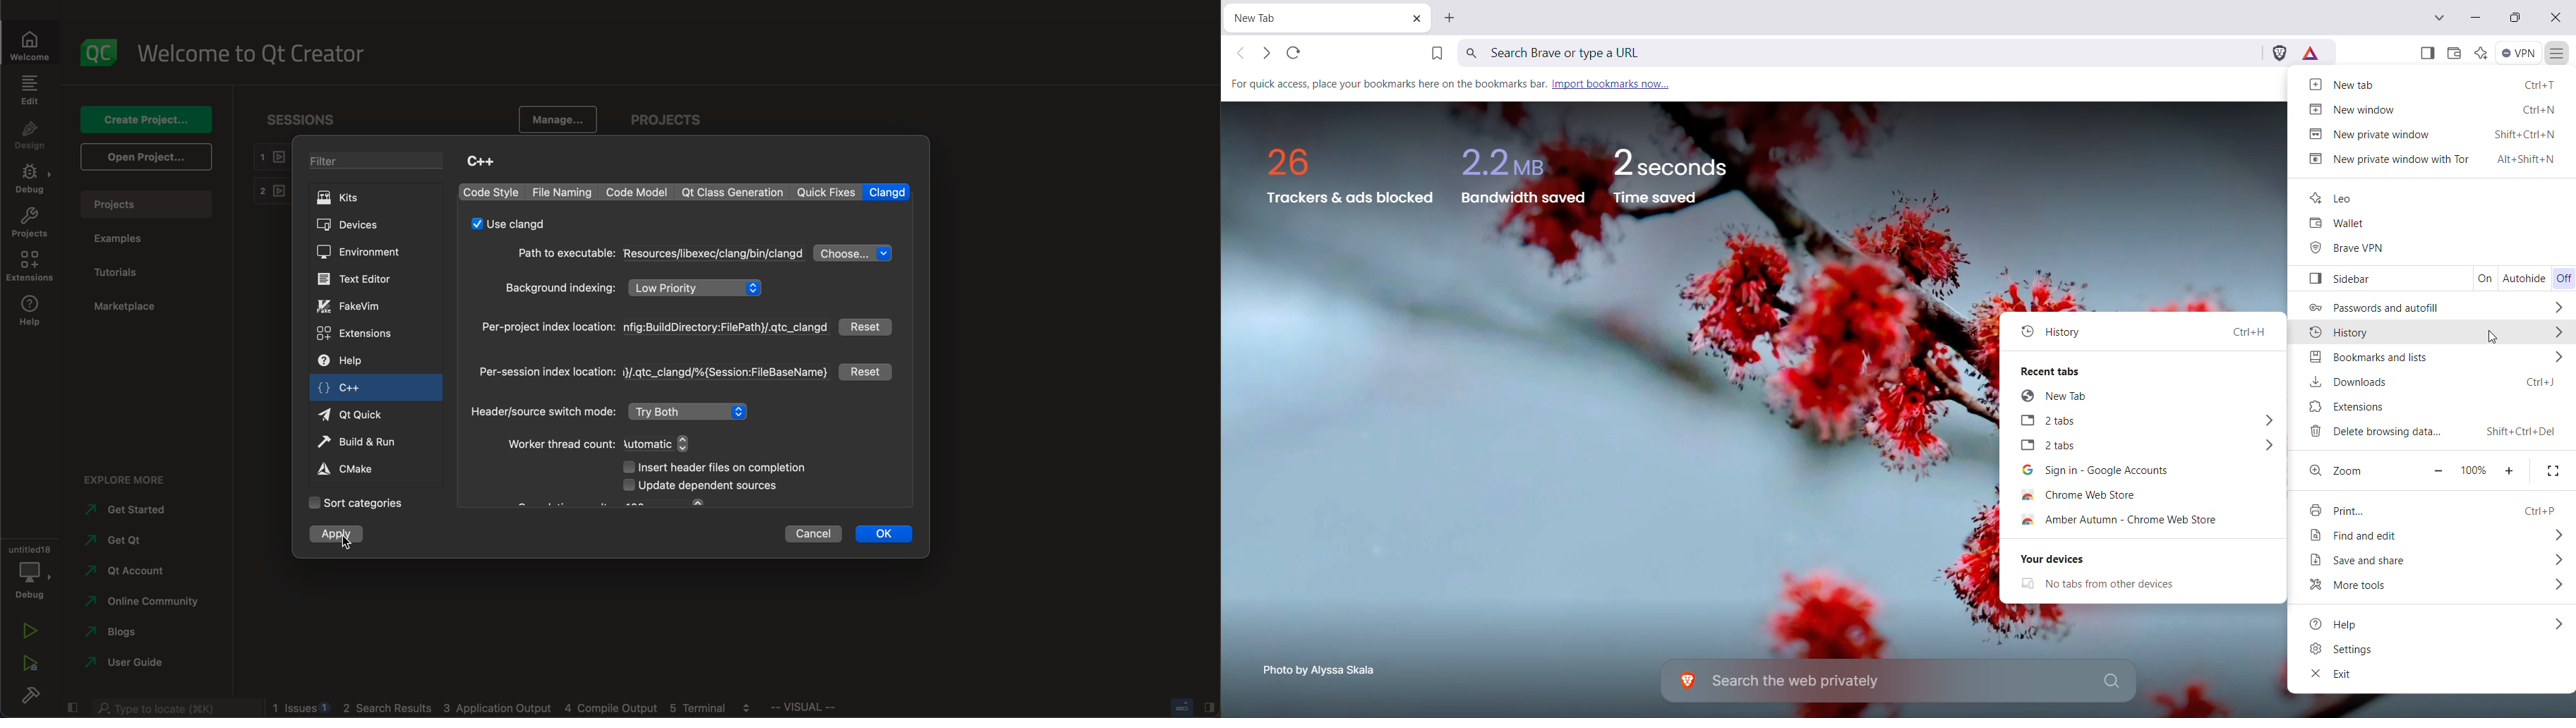 The height and width of the screenshot is (728, 2576). I want to click on New Tab, so click(1296, 18).